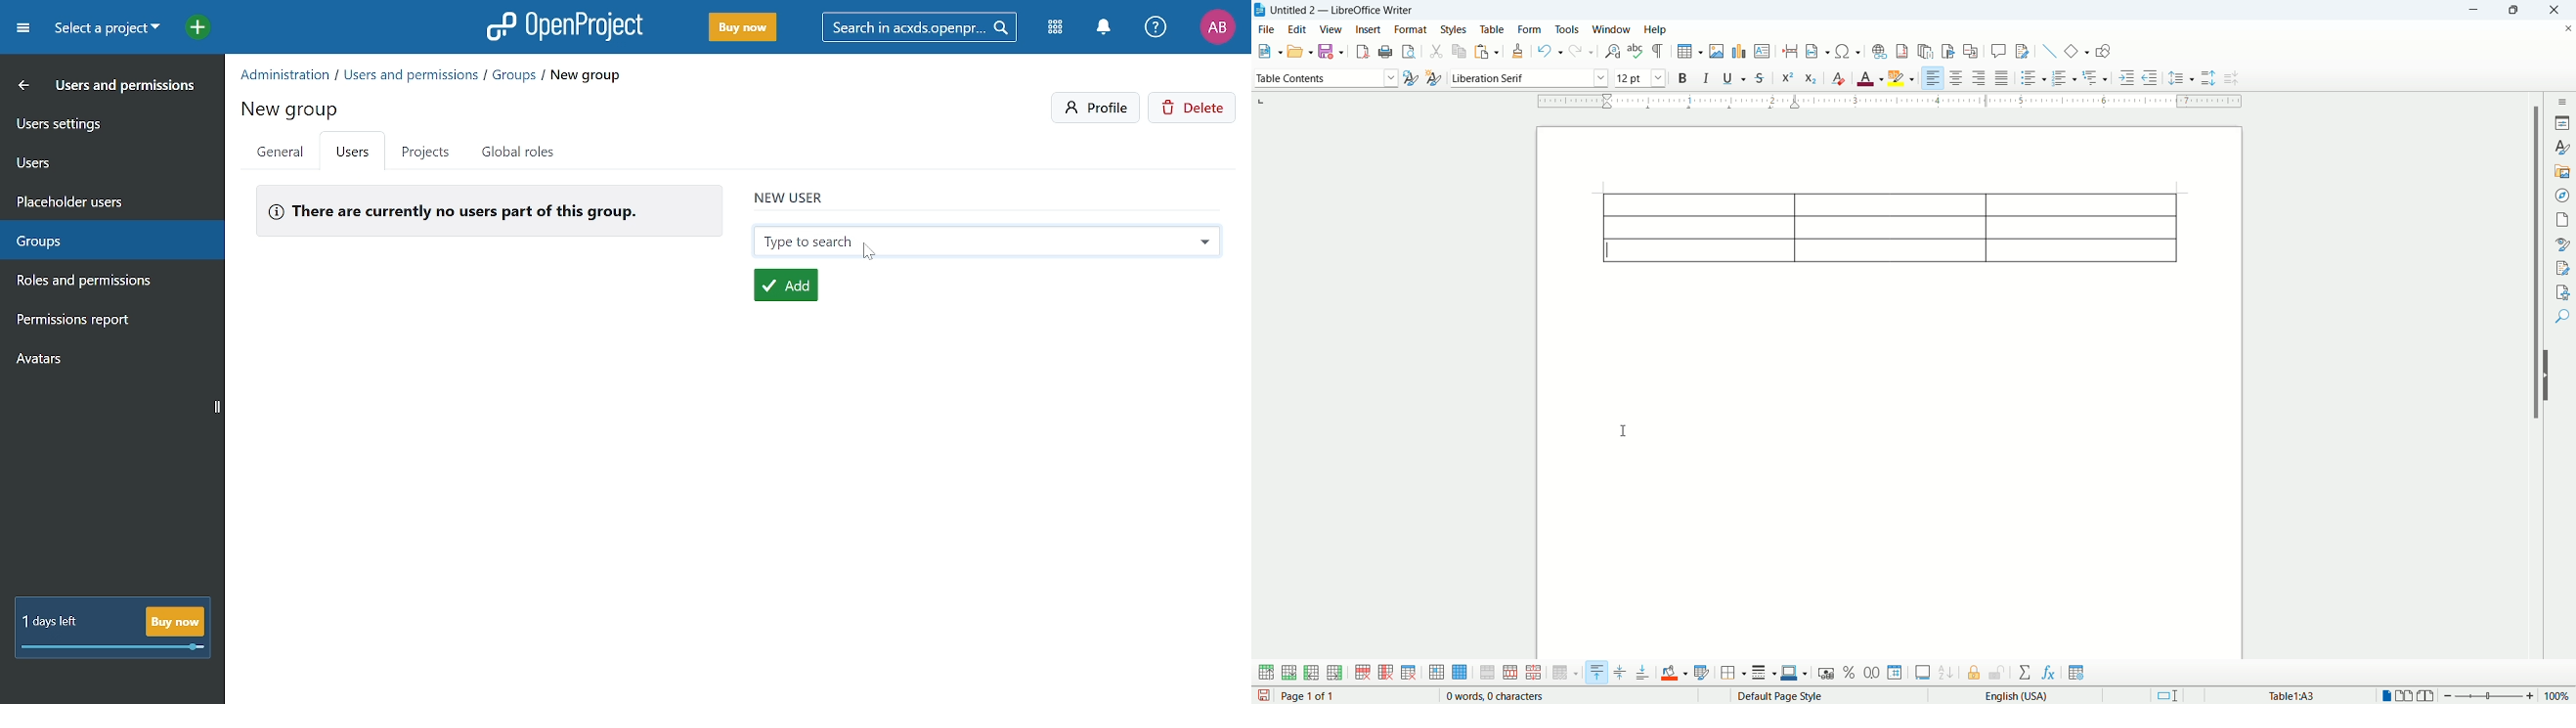 The image size is (2576, 728). What do you see at coordinates (1870, 79) in the screenshot?
I see `font color` at bounding box center [1870, 79].